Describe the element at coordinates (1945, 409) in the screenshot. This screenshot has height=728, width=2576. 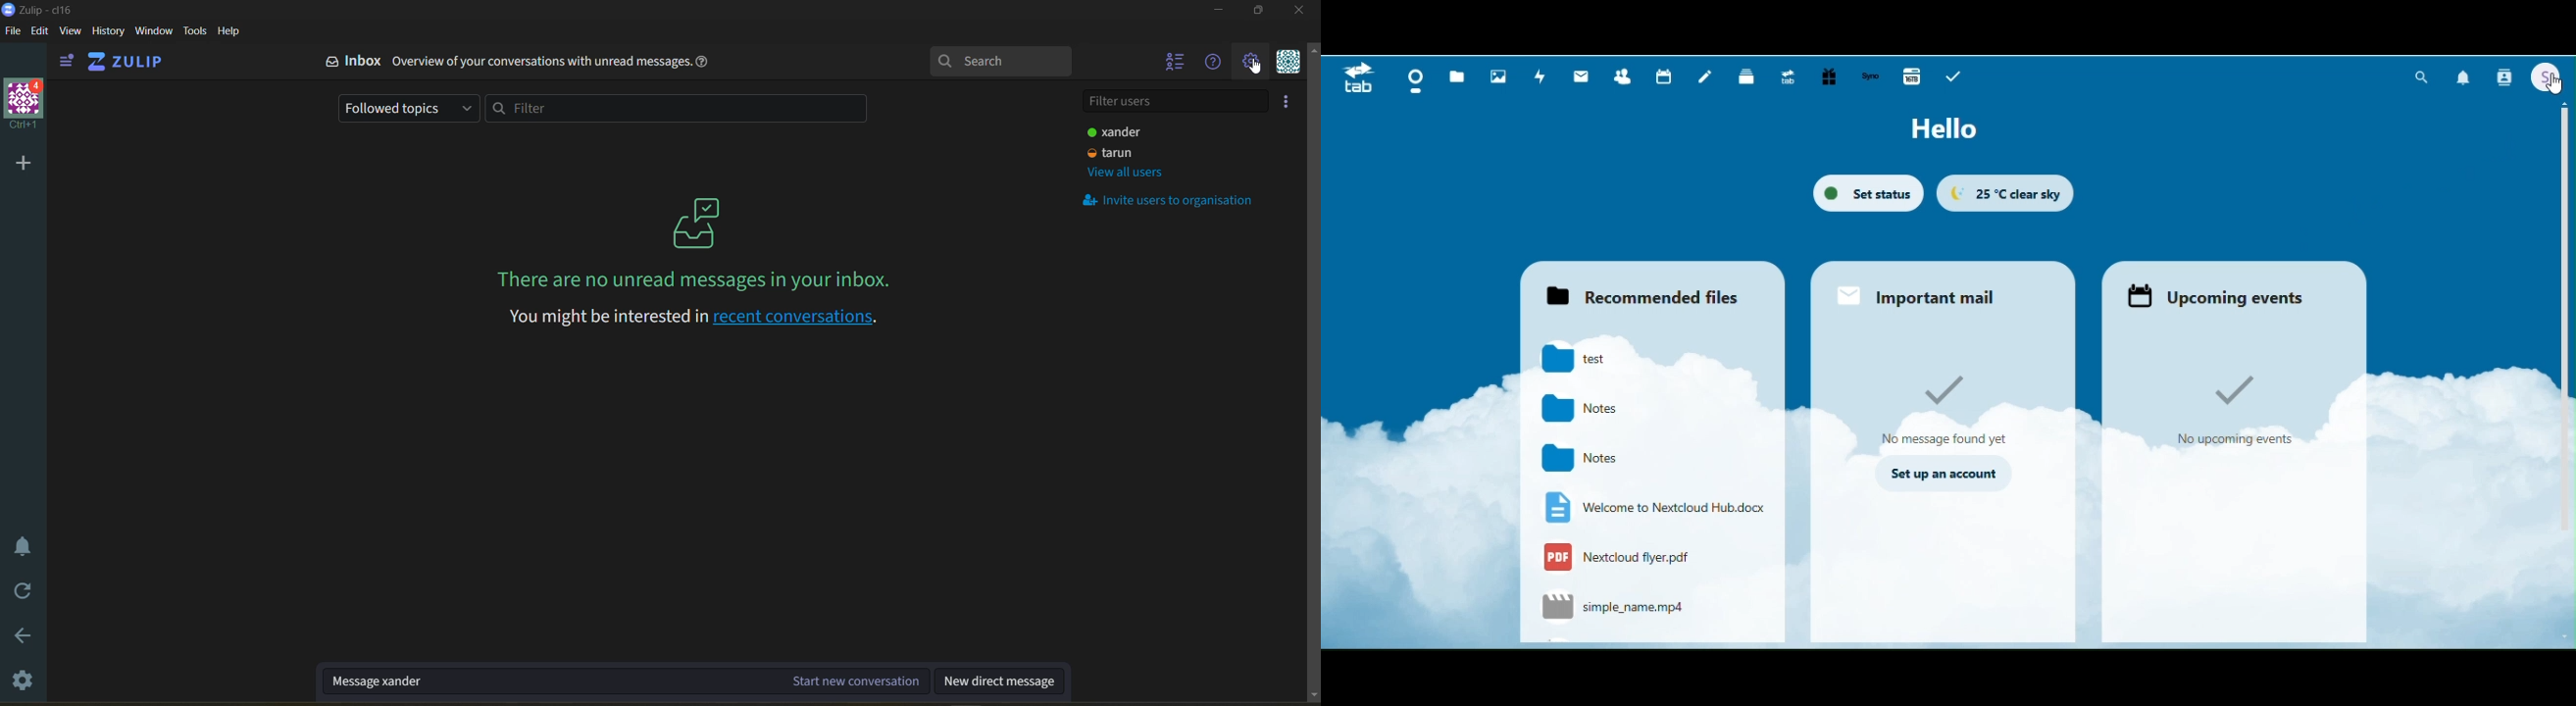
I see `No message found yet` at that location.